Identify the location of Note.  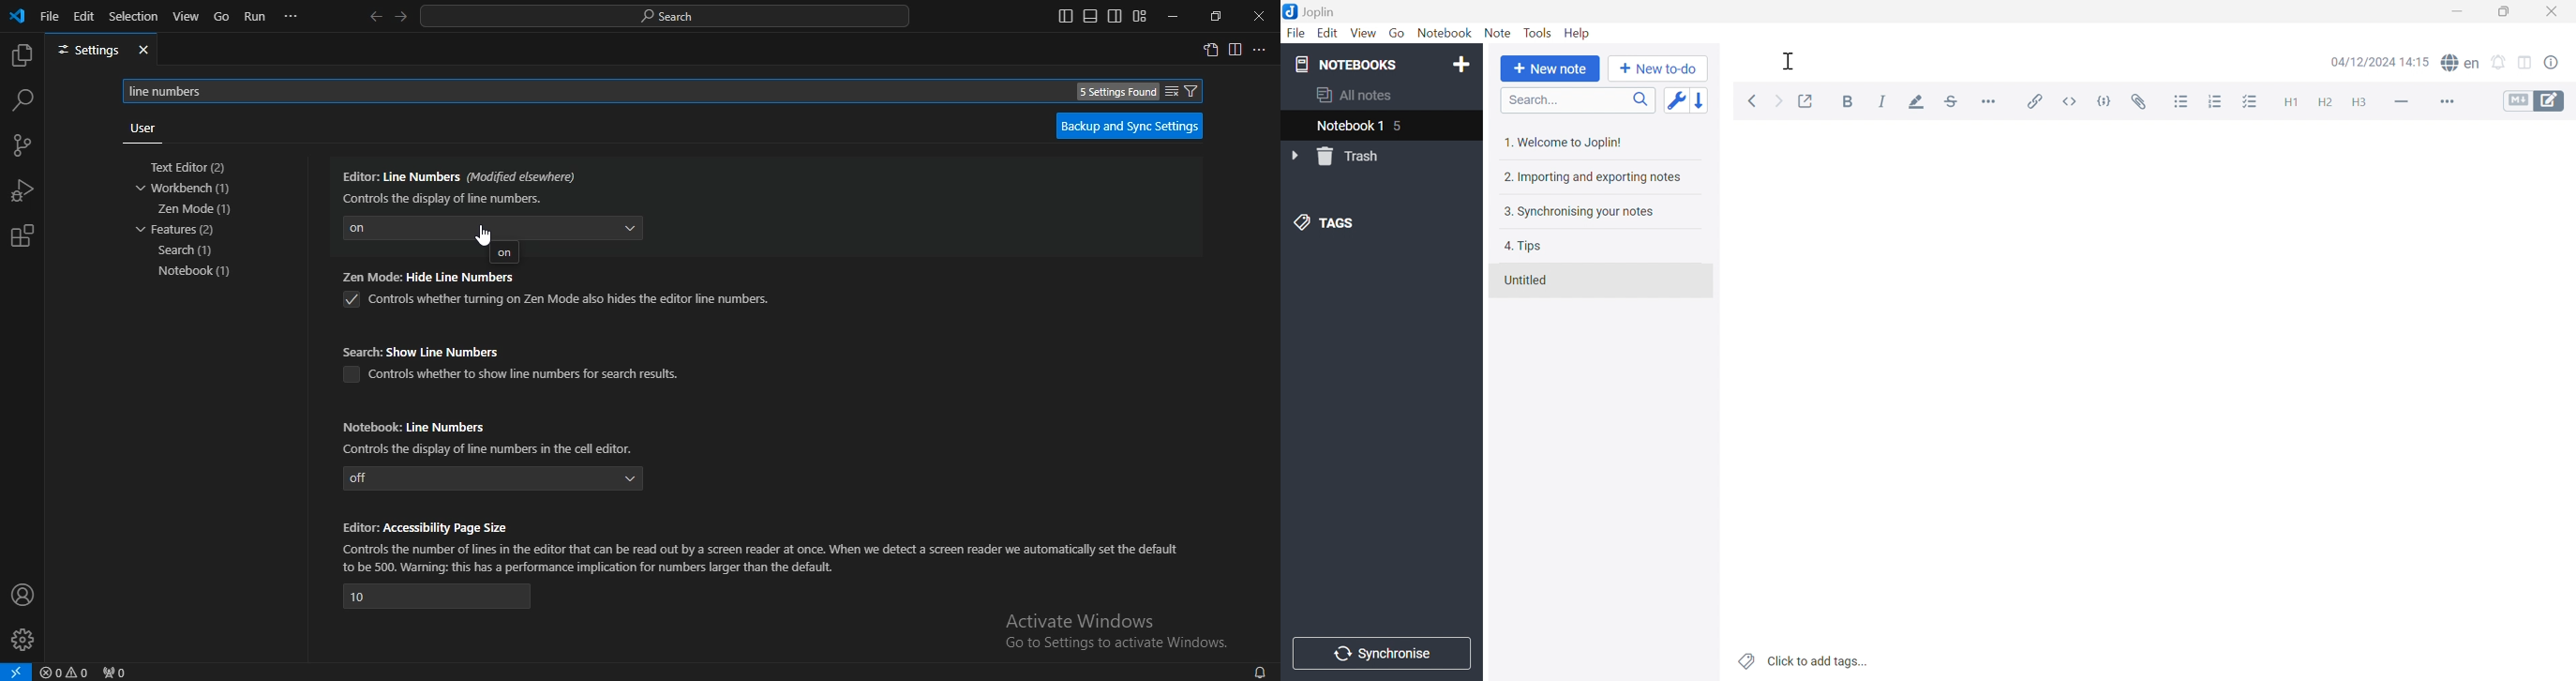
(1498, 33).